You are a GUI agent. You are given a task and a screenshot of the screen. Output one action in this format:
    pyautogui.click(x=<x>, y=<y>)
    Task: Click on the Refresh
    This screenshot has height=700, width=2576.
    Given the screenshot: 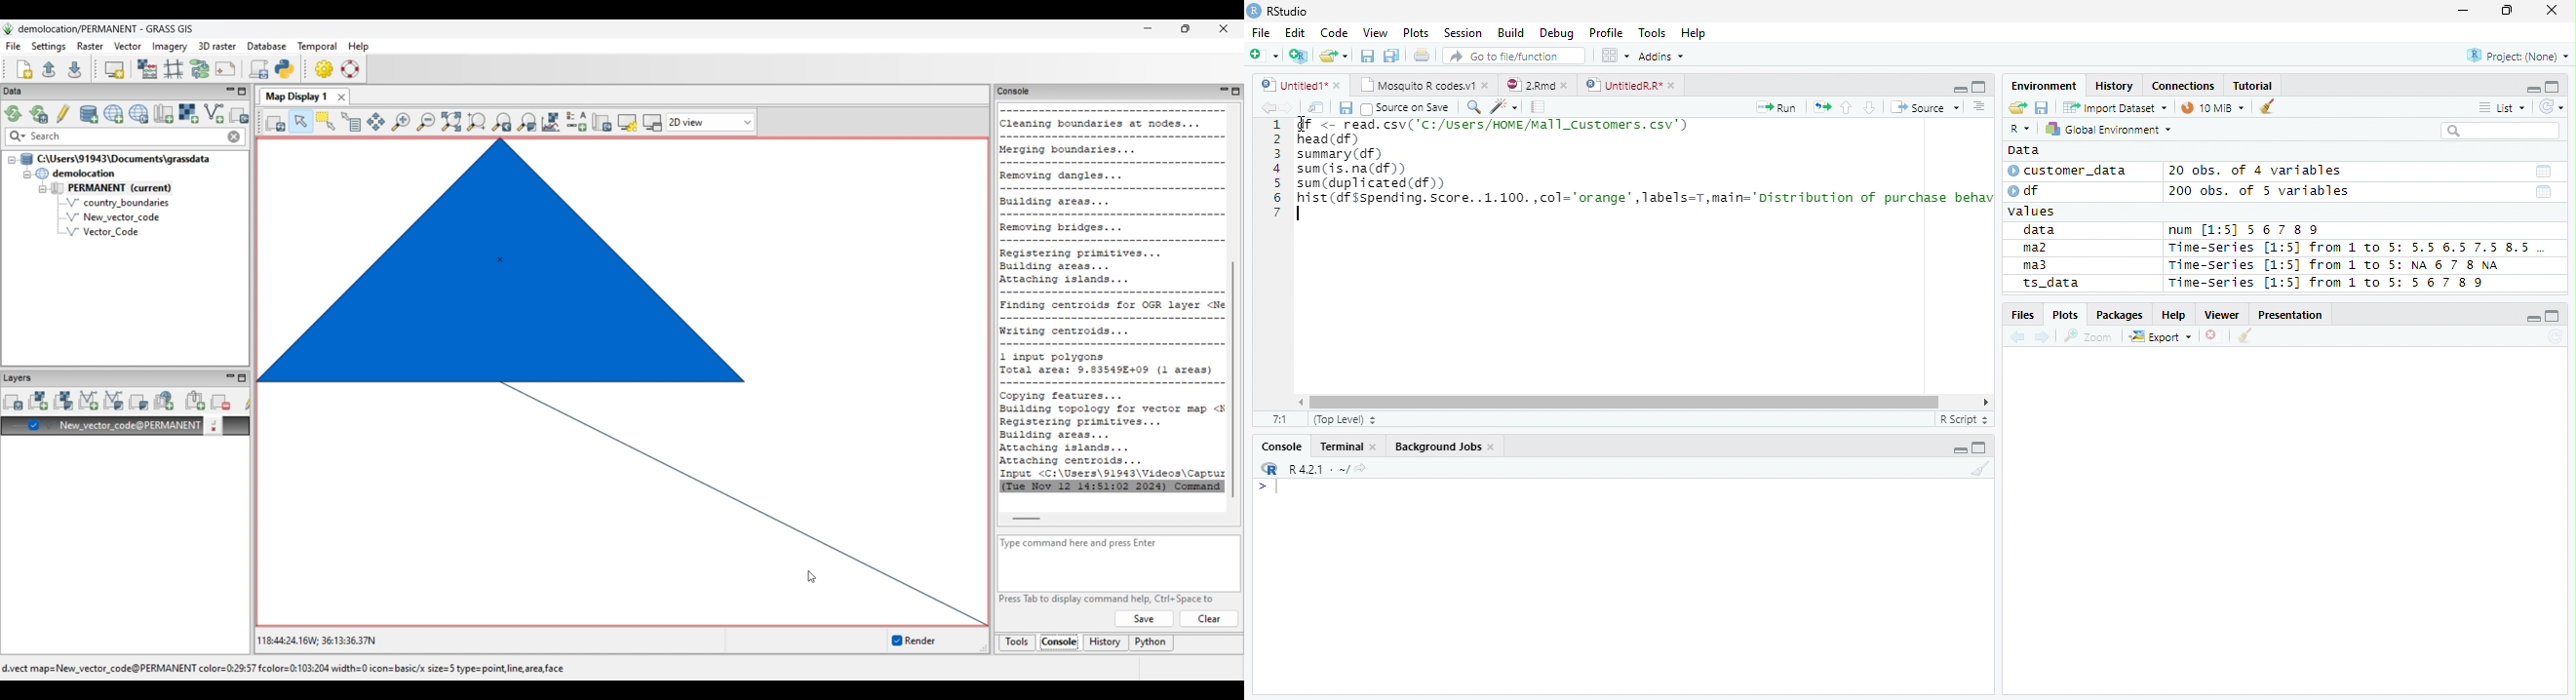 What is the action you would take?
    pyautogui.click(x=2552, y=104)
    